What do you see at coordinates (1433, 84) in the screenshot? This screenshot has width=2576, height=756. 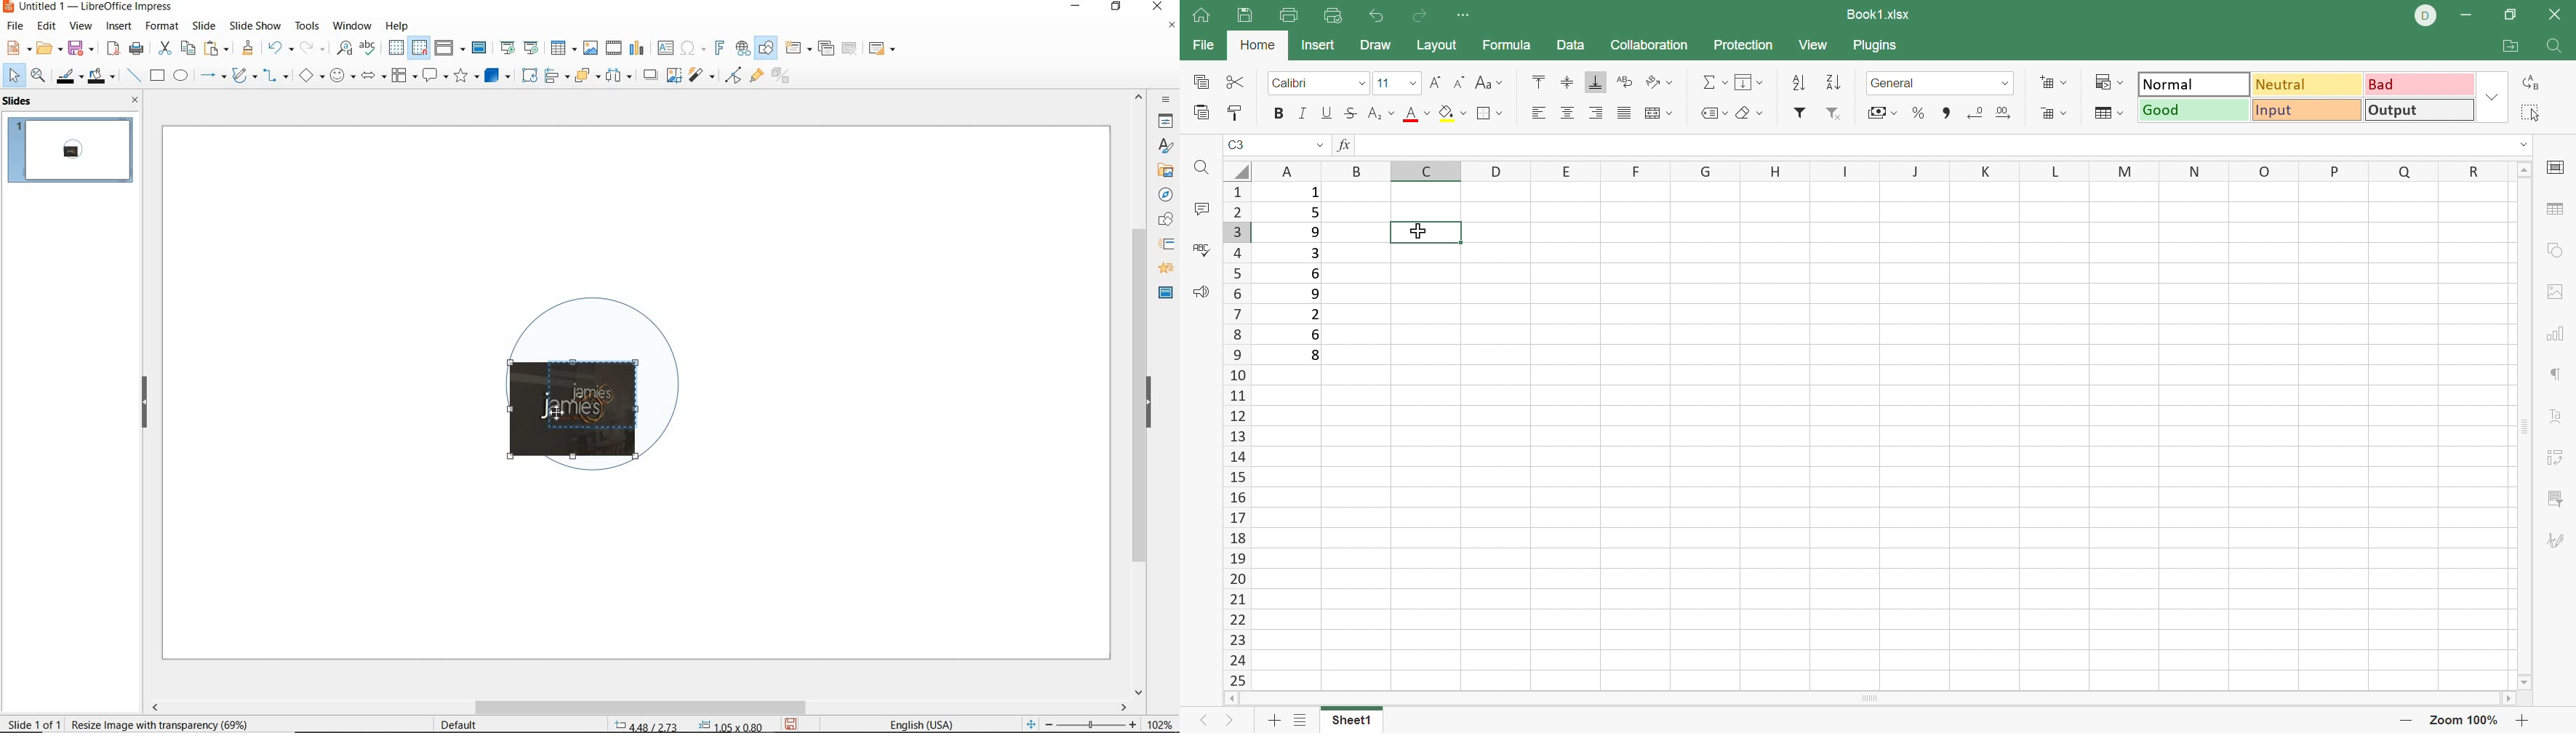 I see `Increment font size` at bounding box center [1433, 84].